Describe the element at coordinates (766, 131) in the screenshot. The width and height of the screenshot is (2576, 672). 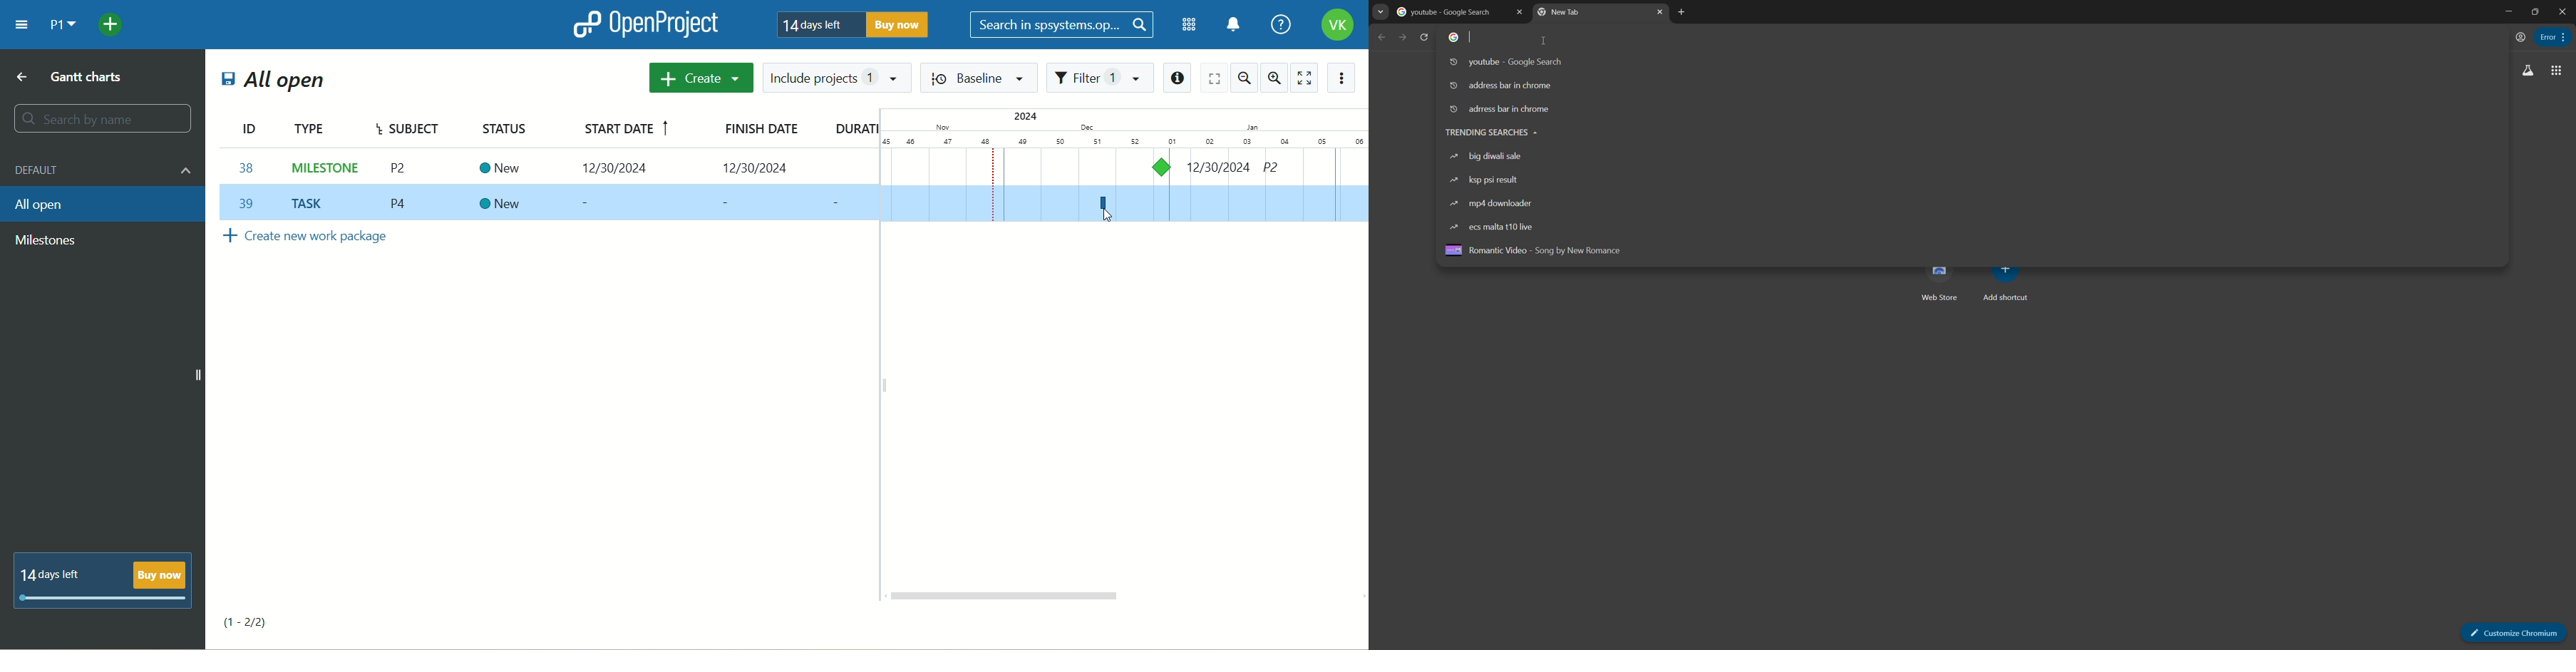
I see `finish date` at that location.